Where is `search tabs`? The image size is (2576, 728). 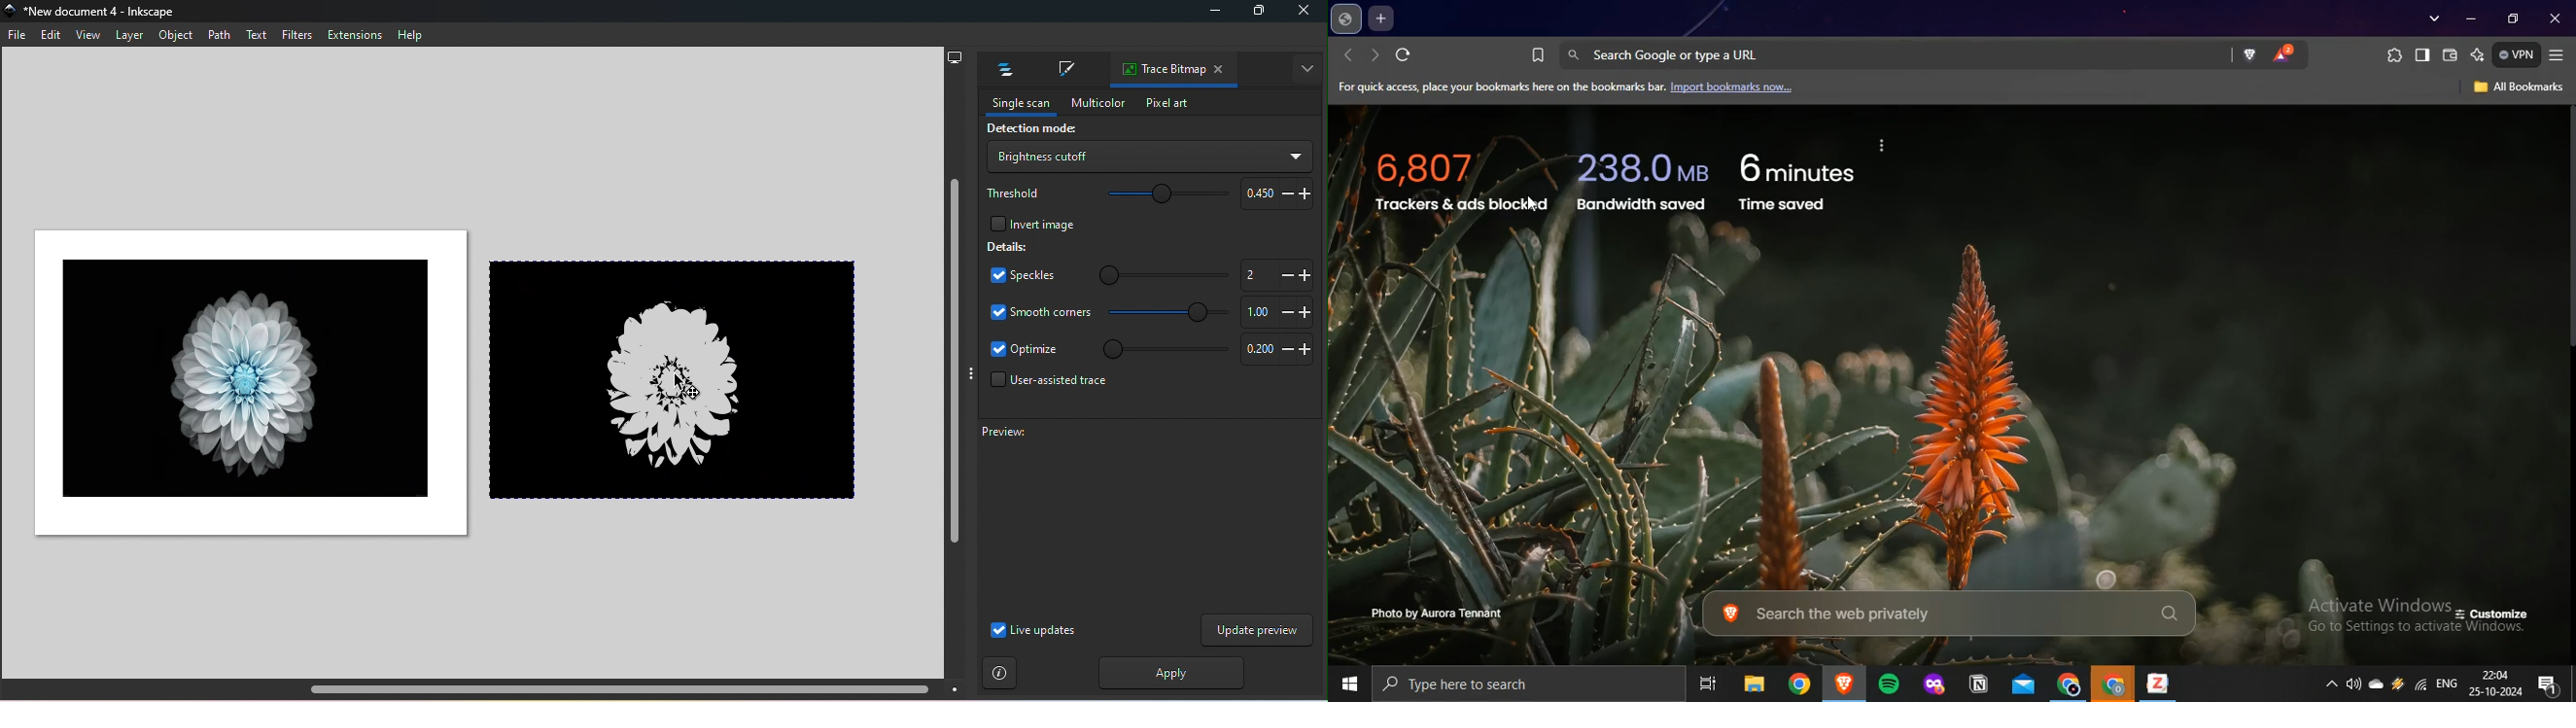 search tabs is located at coordinates (2433, 19).